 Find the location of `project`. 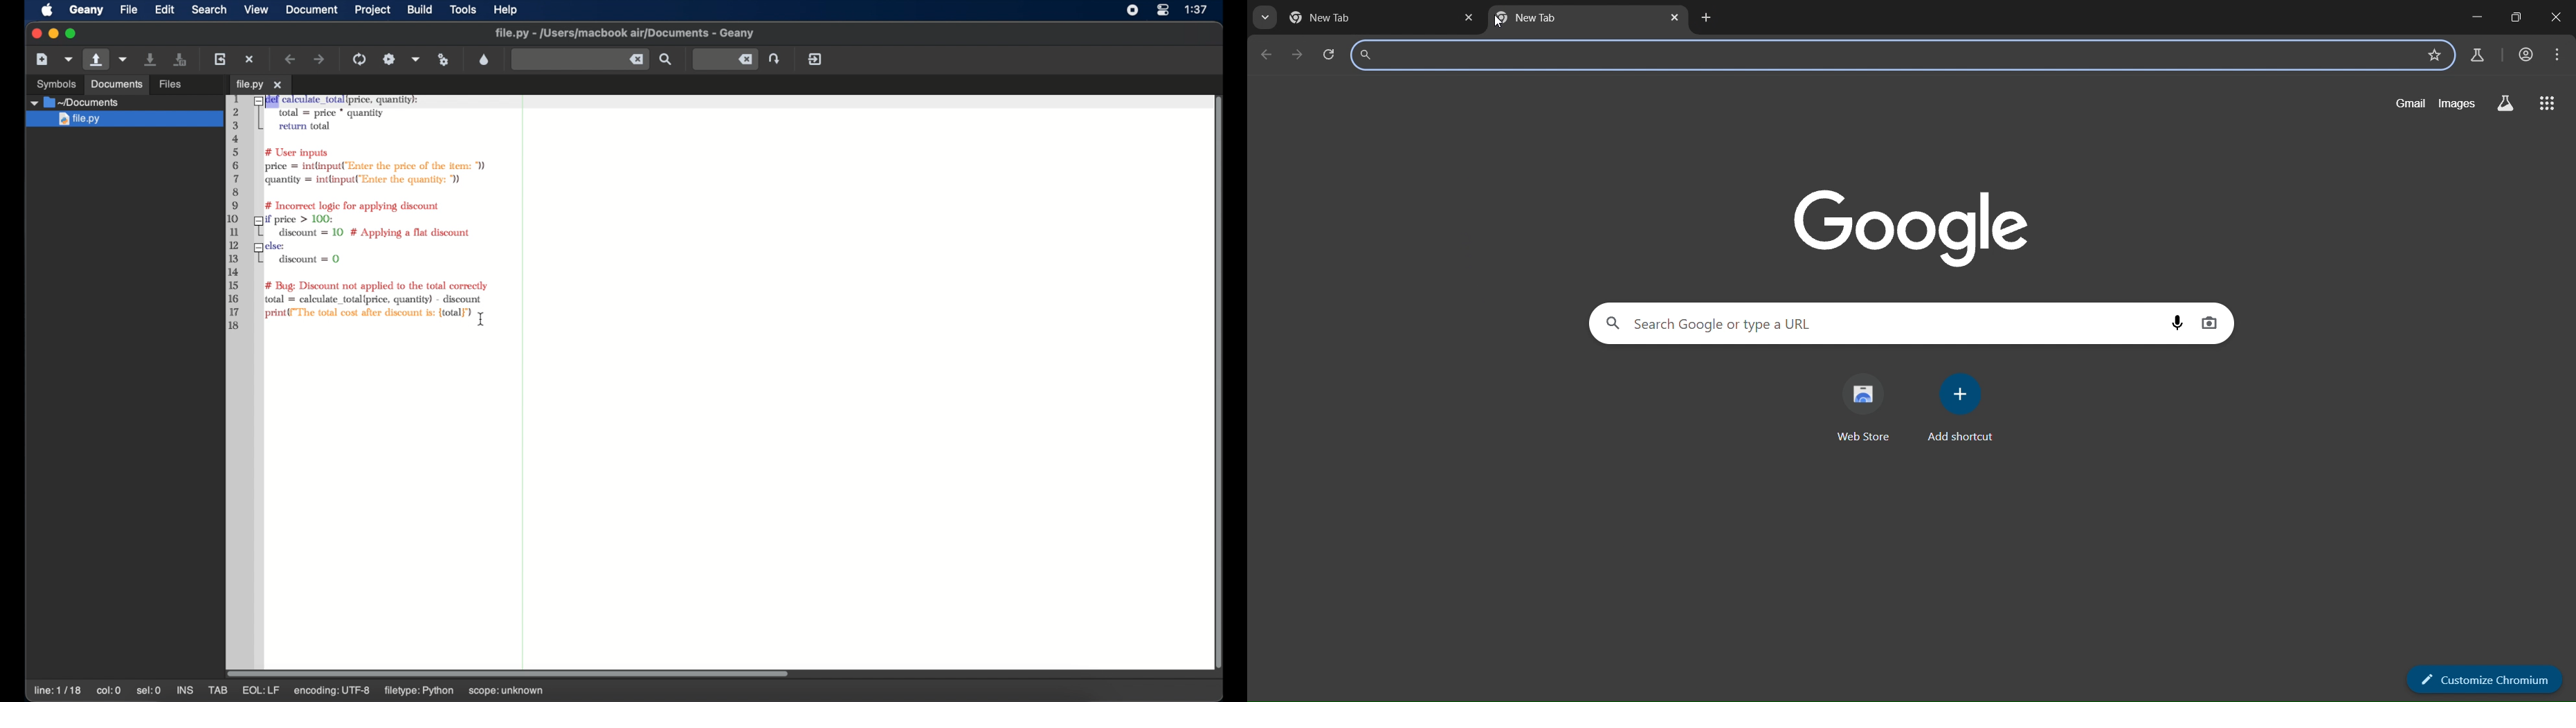

project is located at coordinates (373, 10).